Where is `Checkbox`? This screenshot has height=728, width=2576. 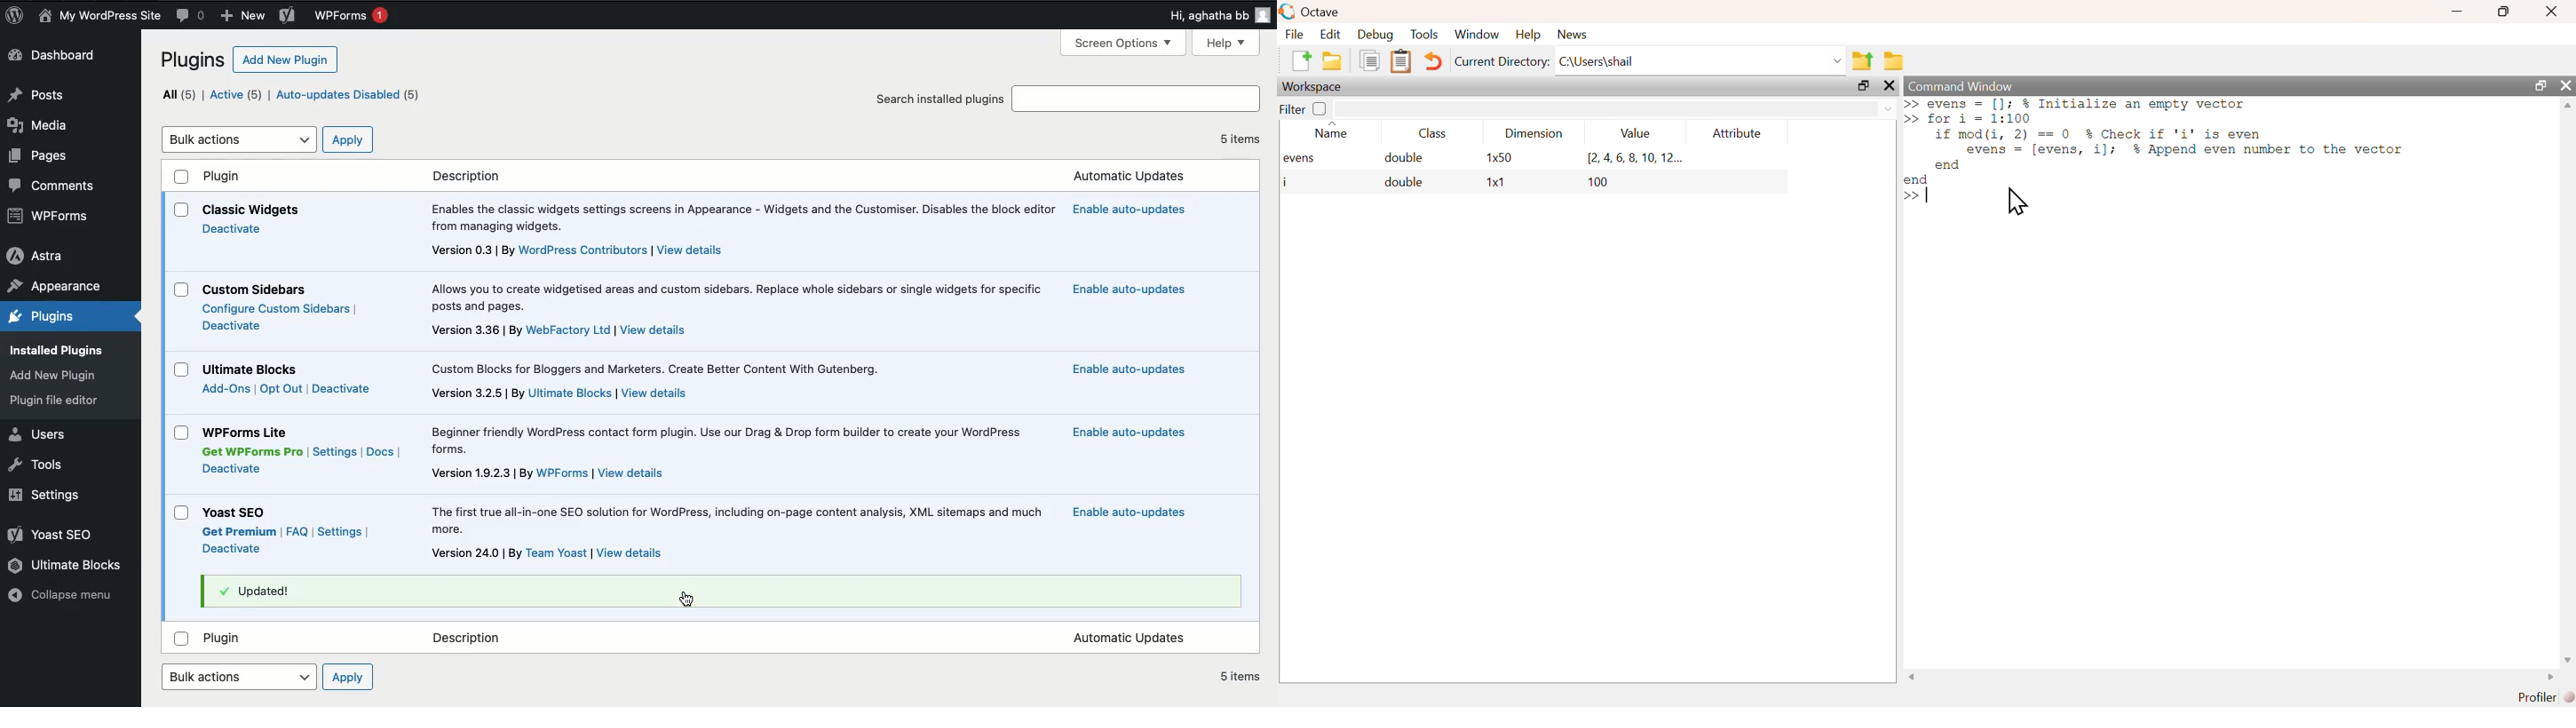
Checkbox is located at coordinates (182, 513).